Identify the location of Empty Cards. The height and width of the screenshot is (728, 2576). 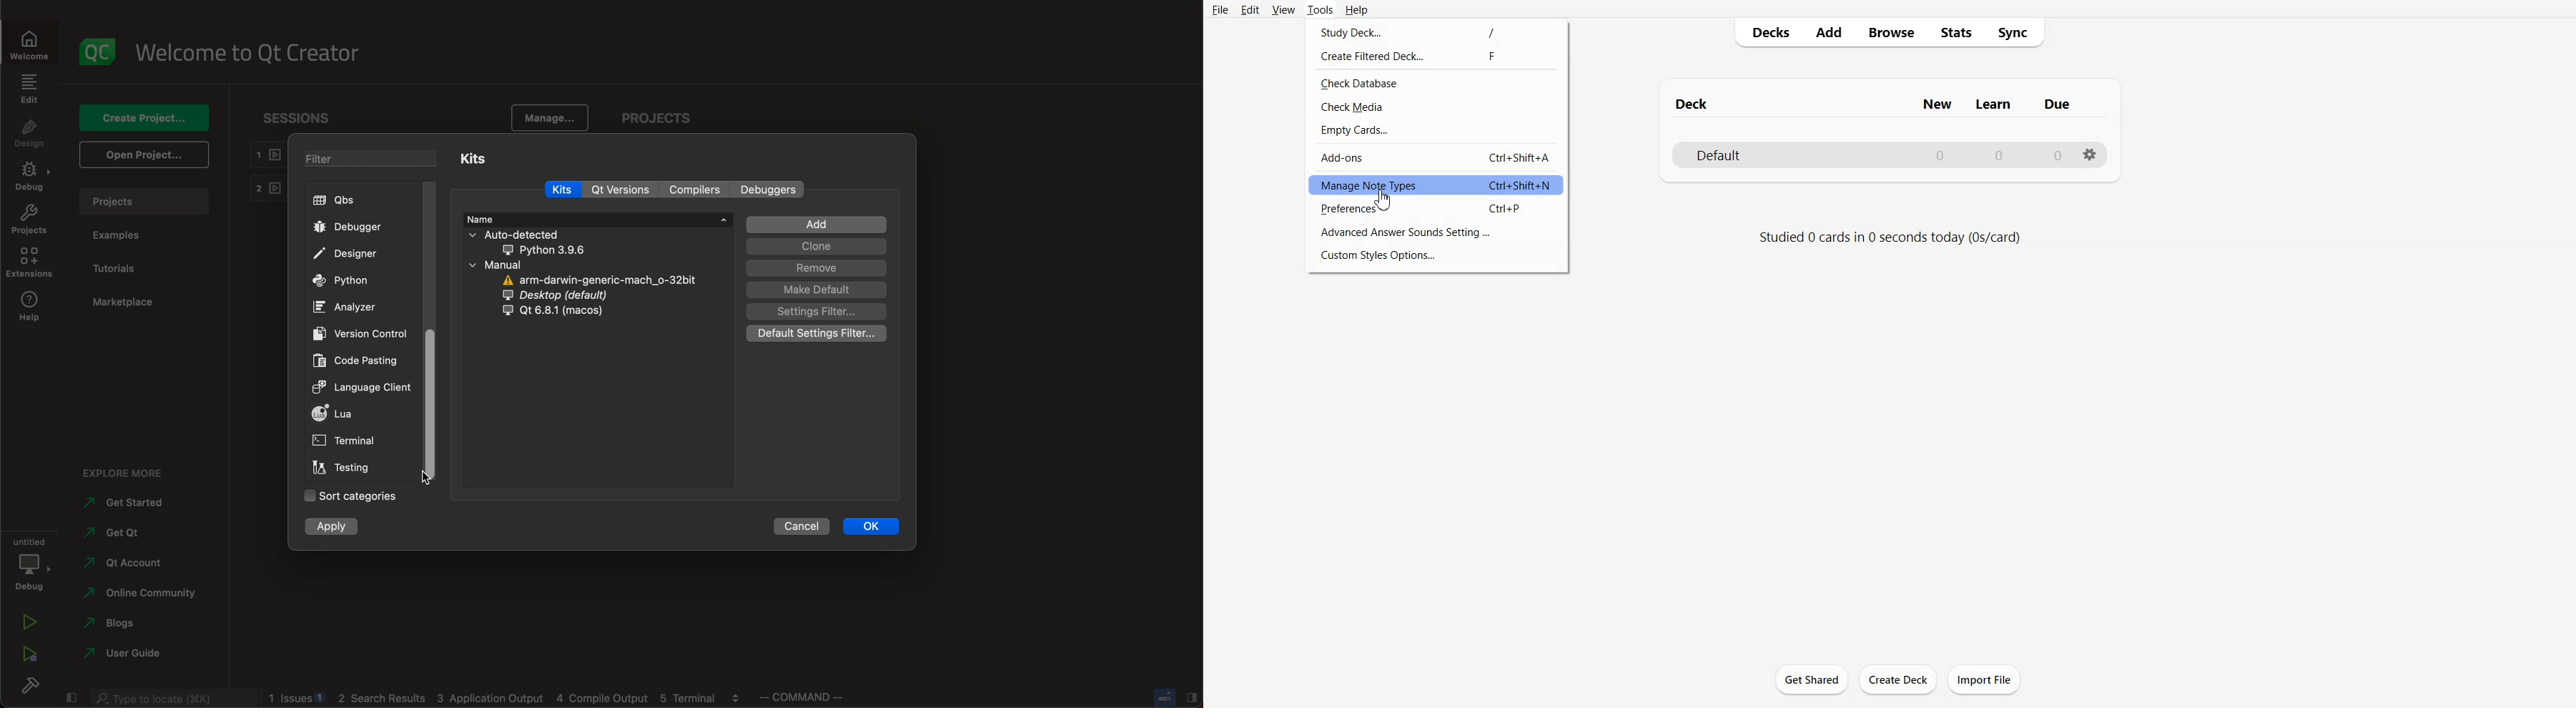
(1436, 131).